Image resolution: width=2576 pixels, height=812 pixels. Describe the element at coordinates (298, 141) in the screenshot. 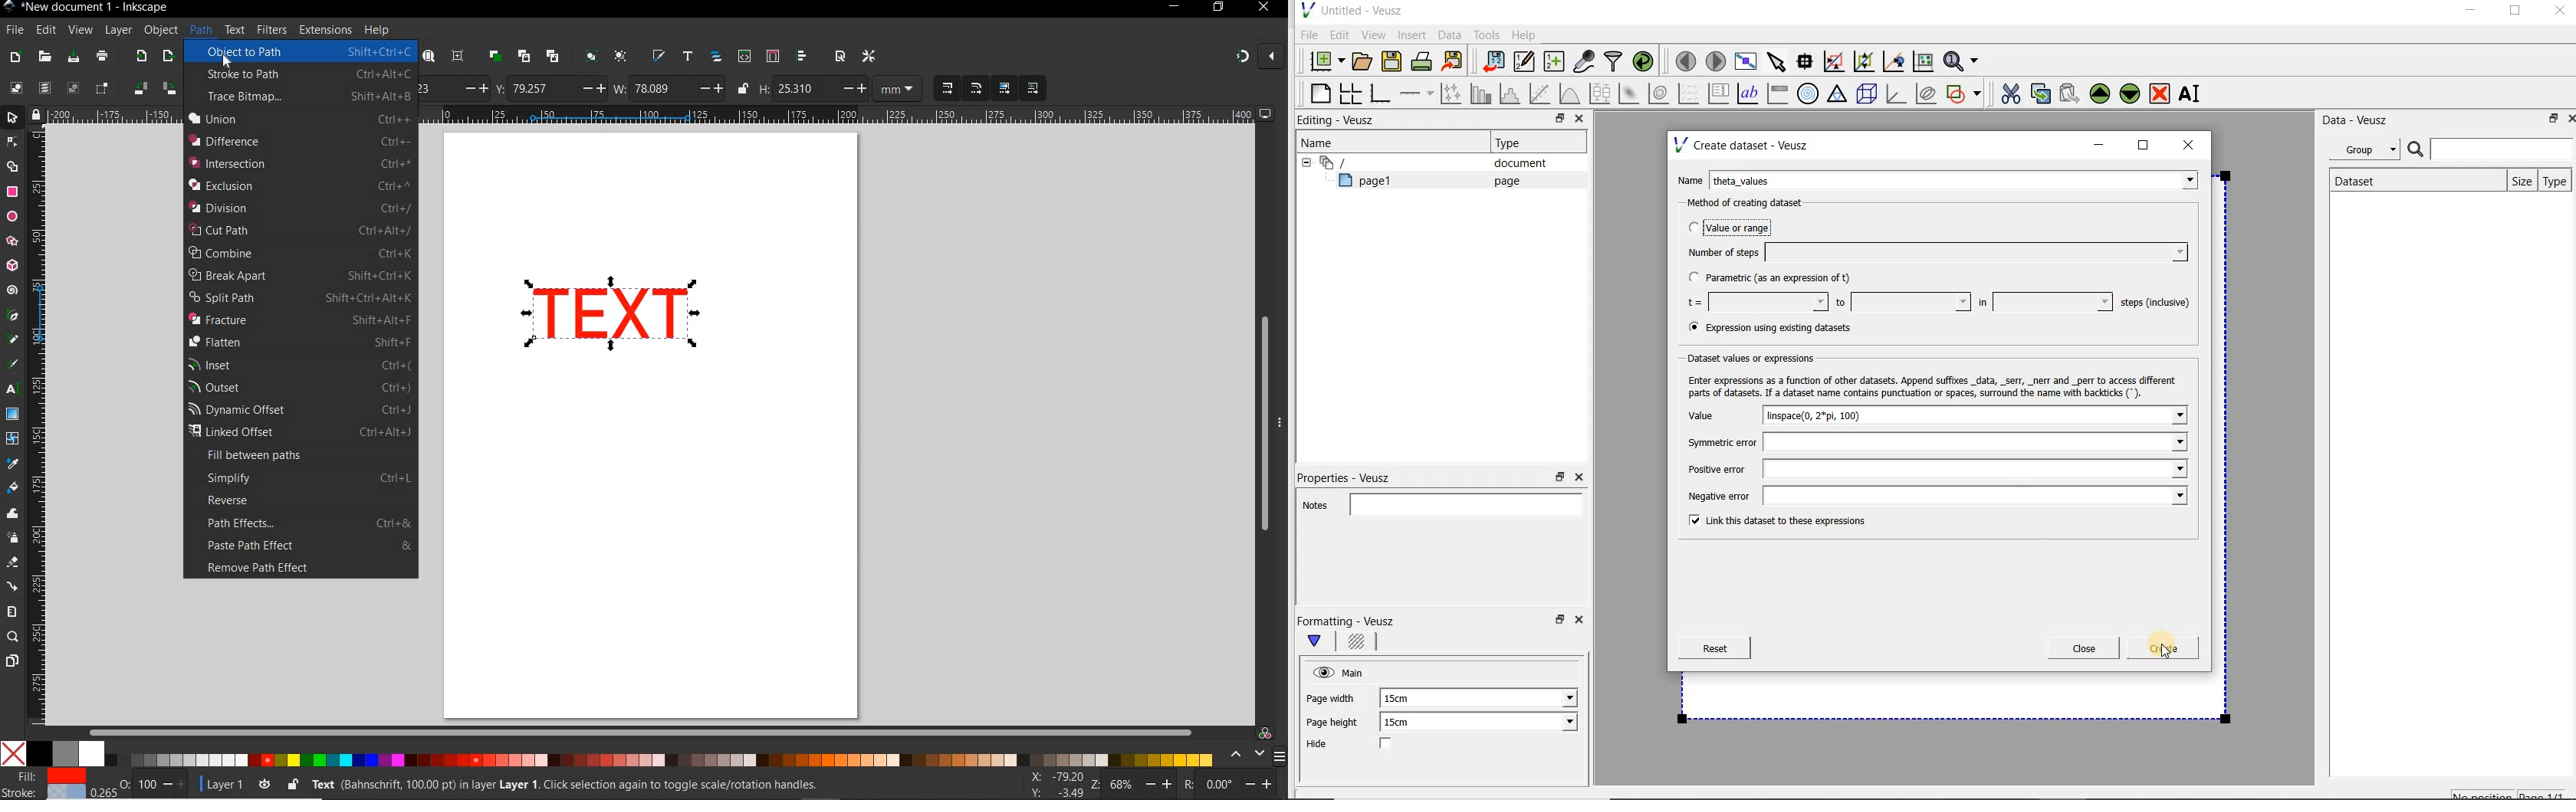

I see `DIFFERENCE` at that location.